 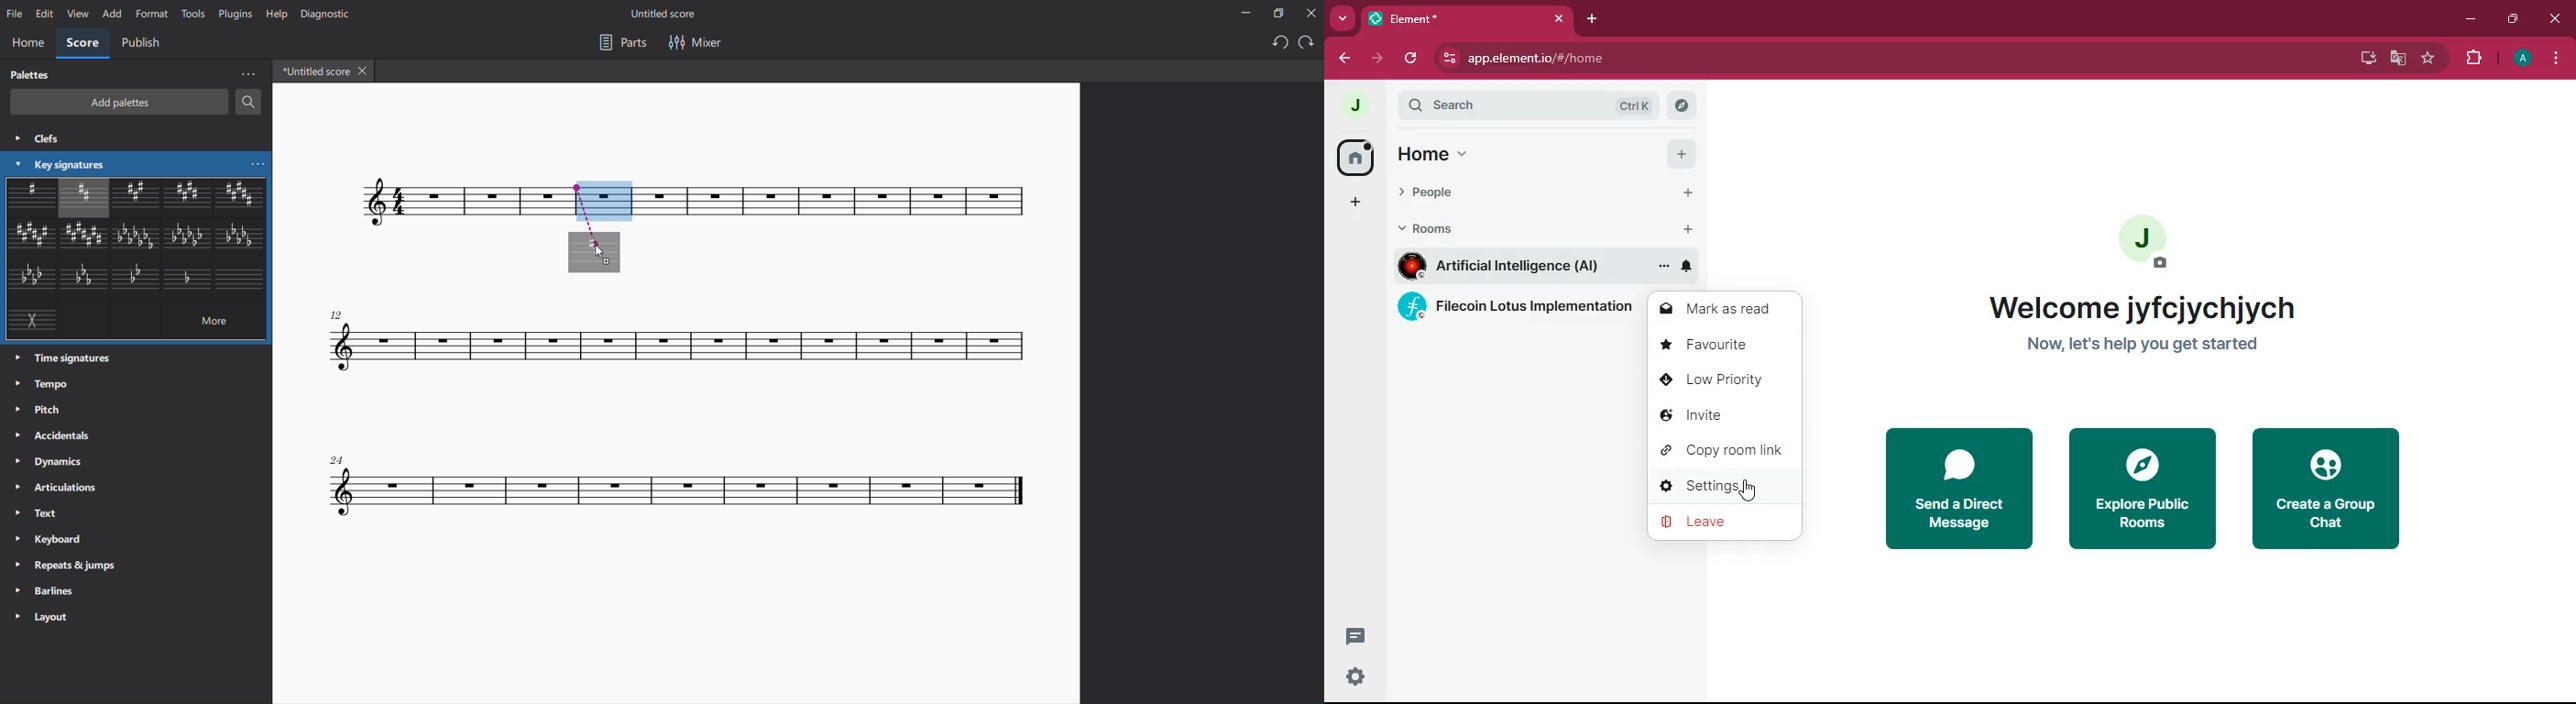 What do you see at coordinates (1614, 59) in the screenshot?
I see `url` at bounding box center [1614, 59].